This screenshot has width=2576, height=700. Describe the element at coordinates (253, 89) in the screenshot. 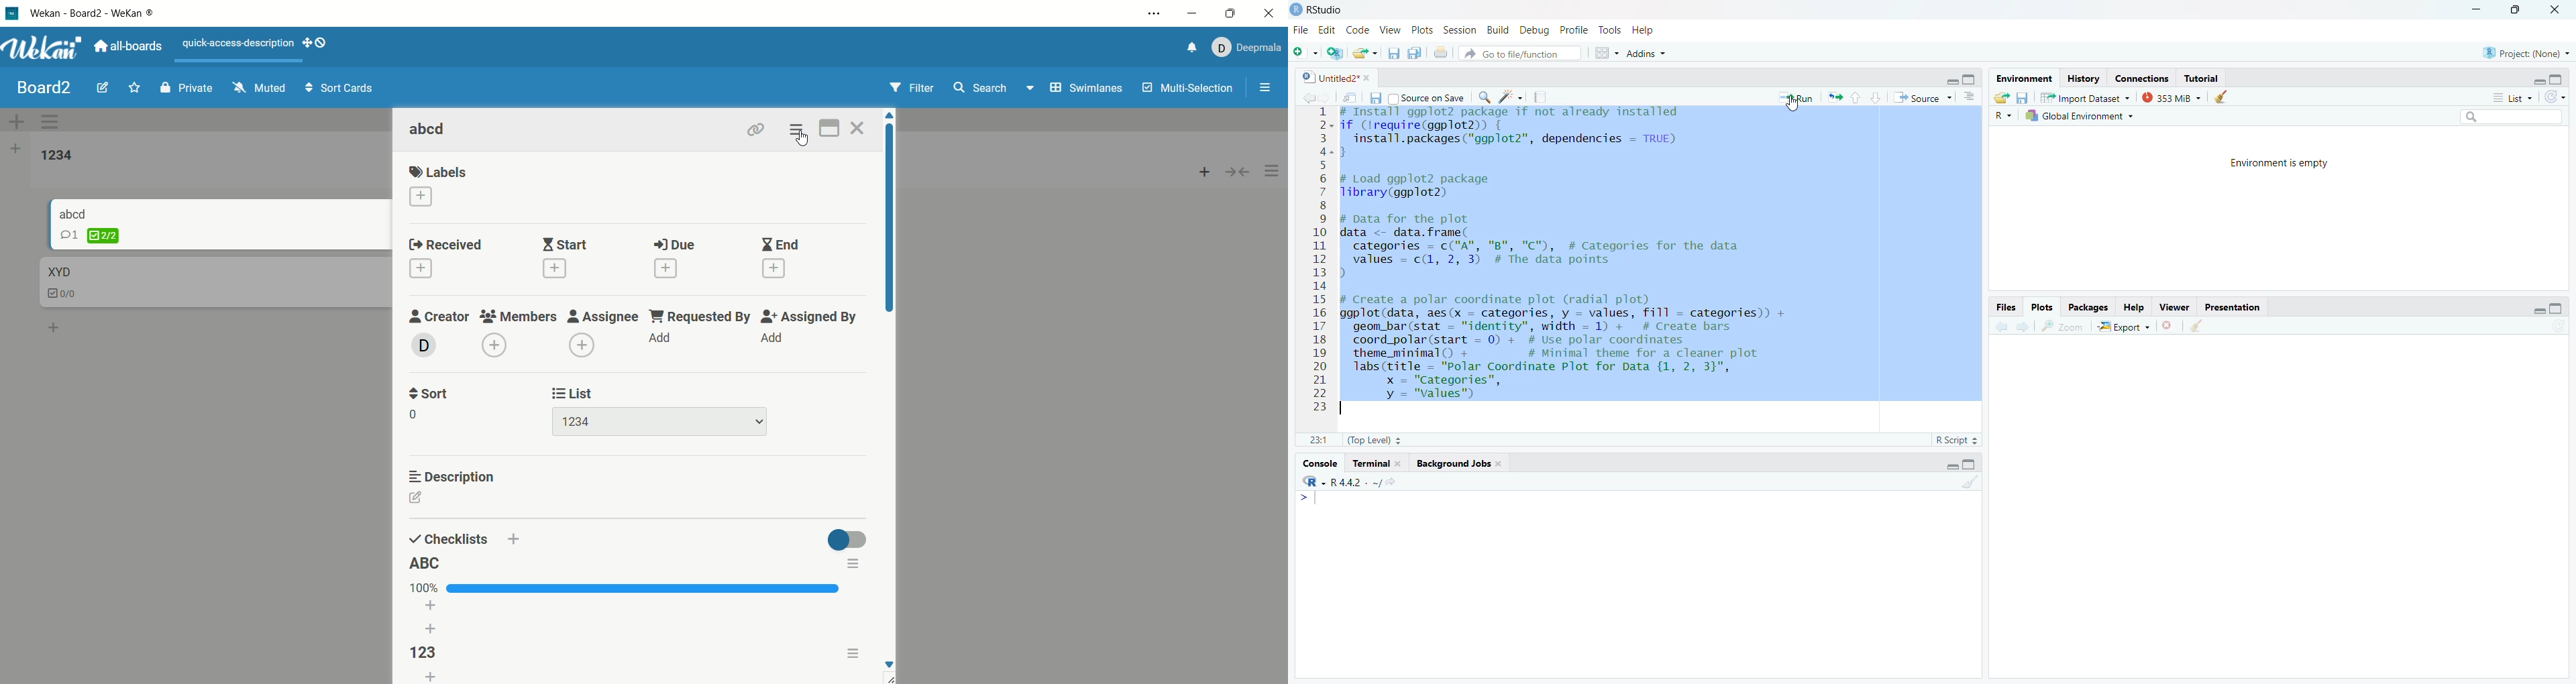

I see `muted` at that location.